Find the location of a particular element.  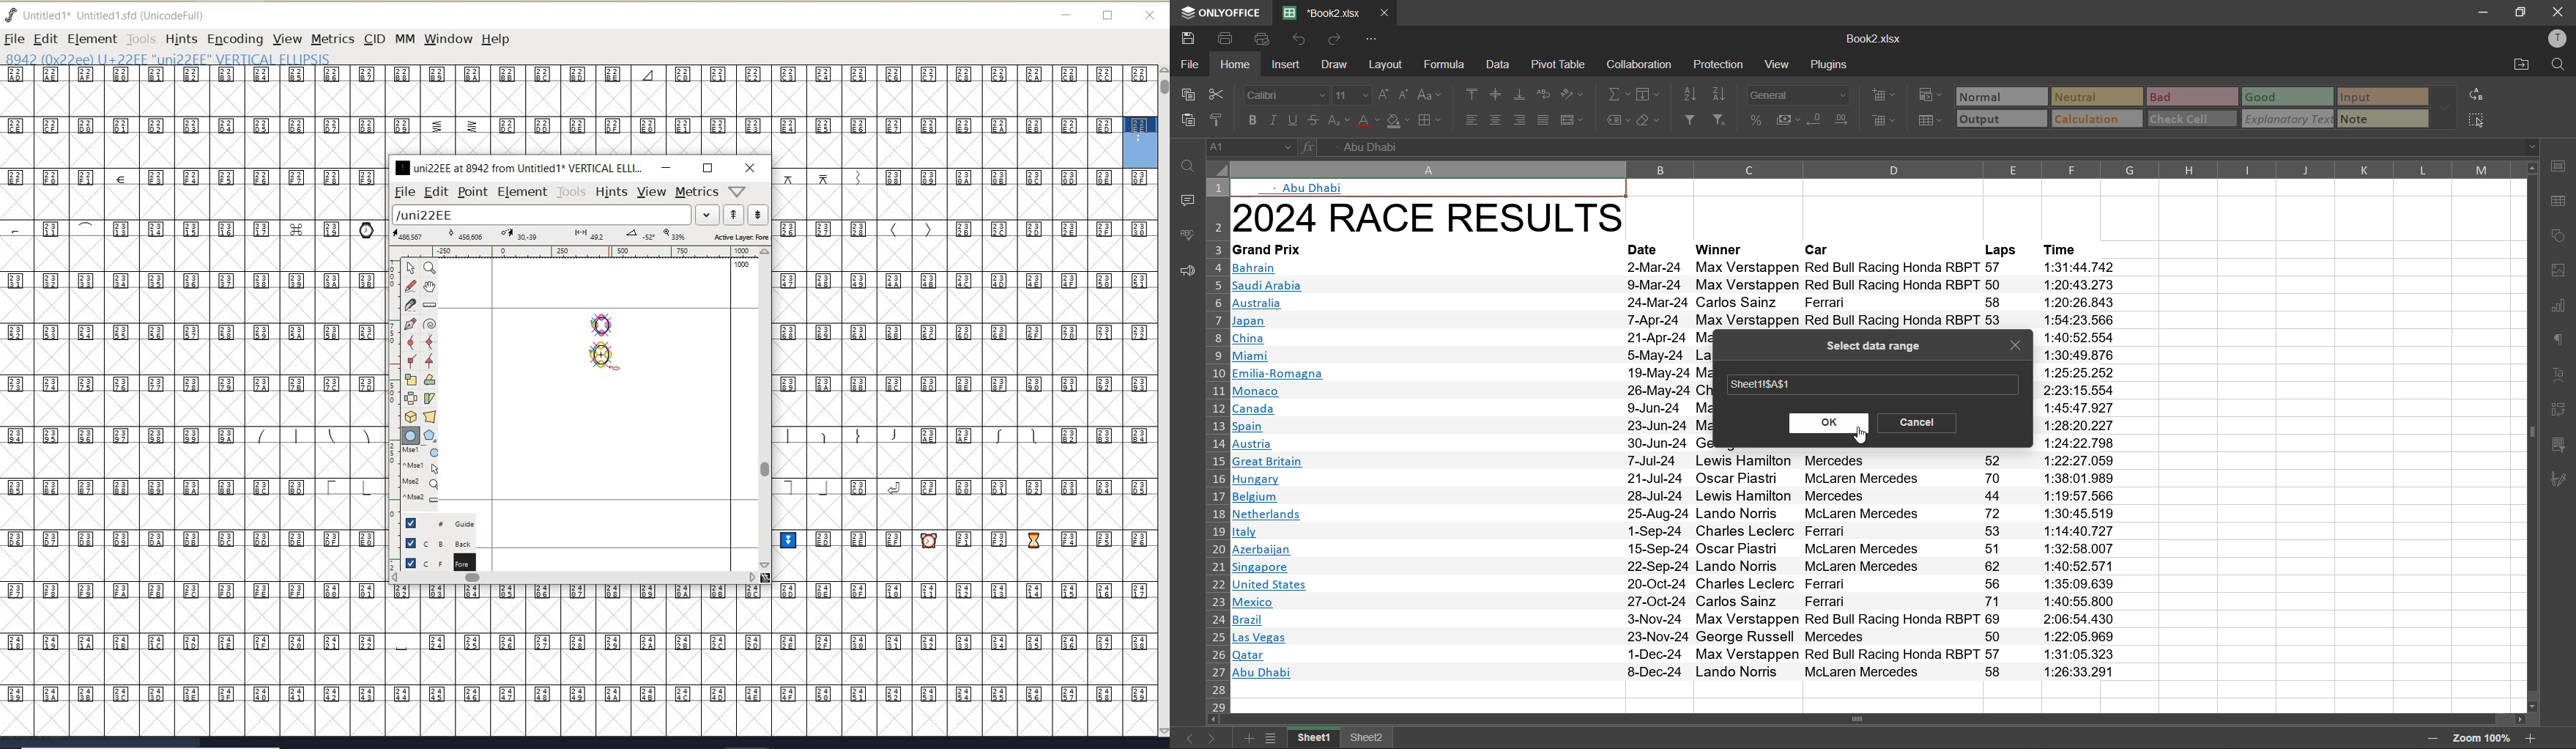

paste is located at coordinates (1184, 119).